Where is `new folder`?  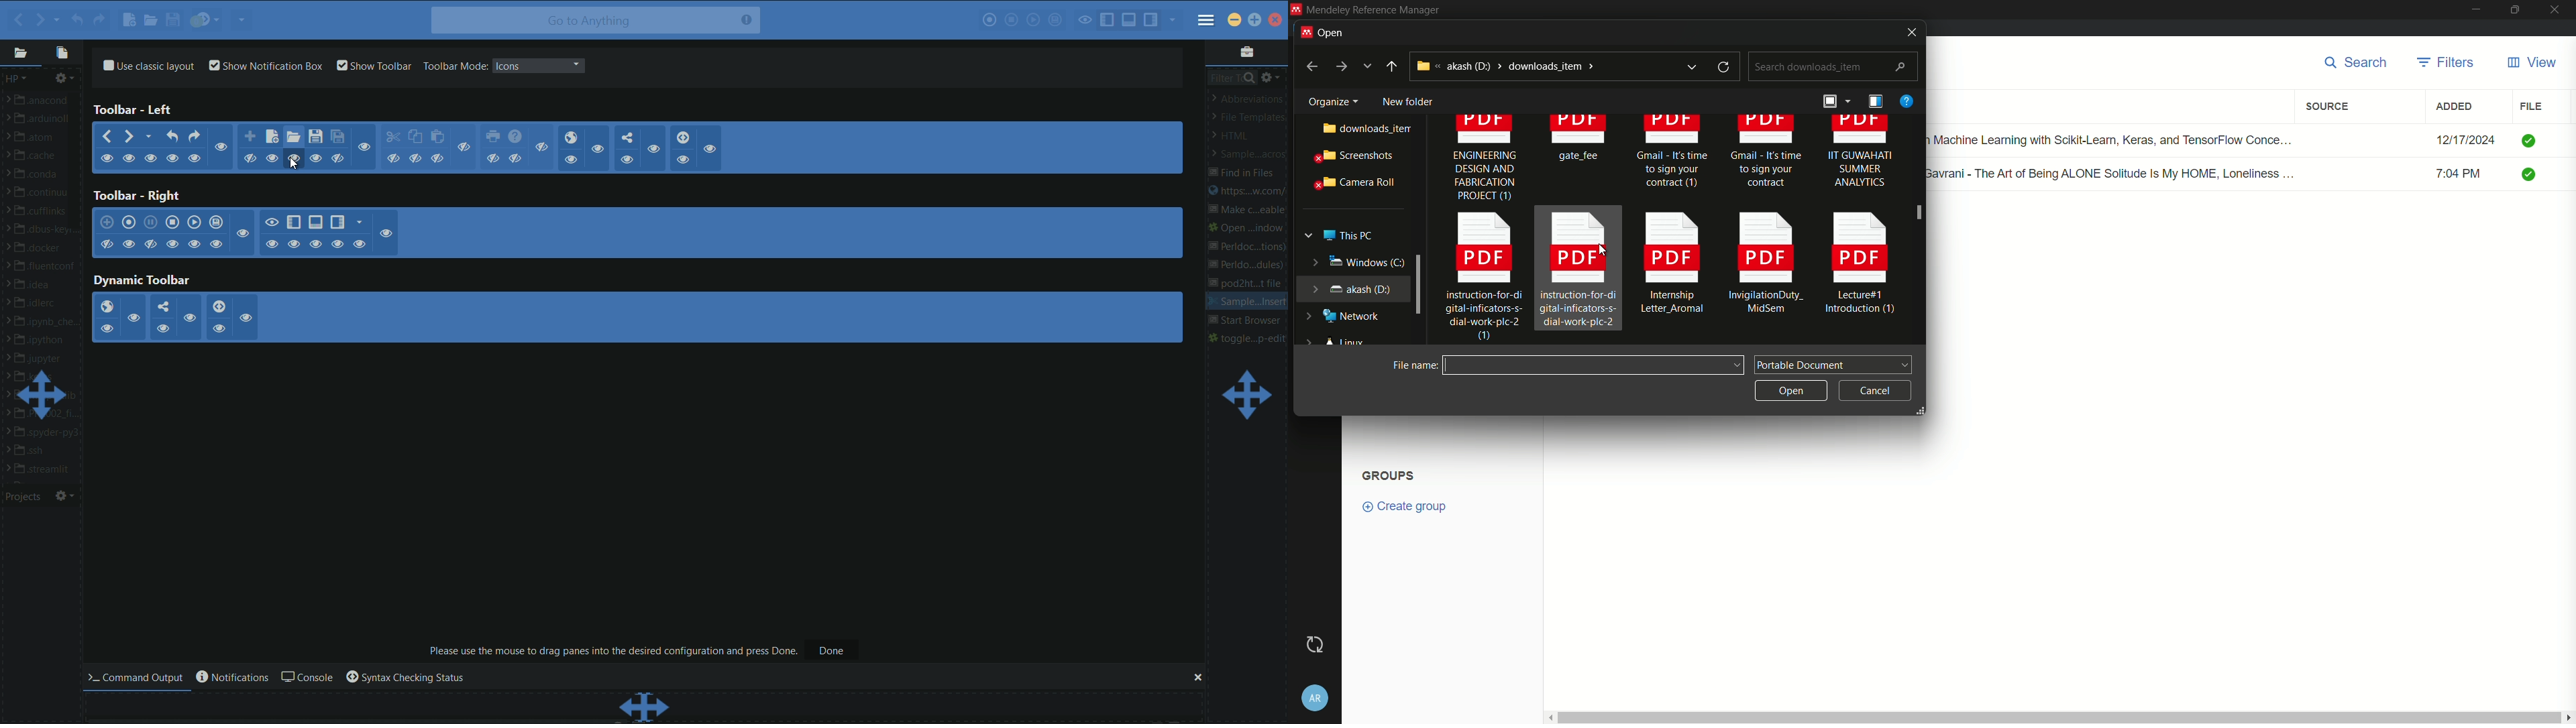 new folder is located at coordinates (1407, 99).